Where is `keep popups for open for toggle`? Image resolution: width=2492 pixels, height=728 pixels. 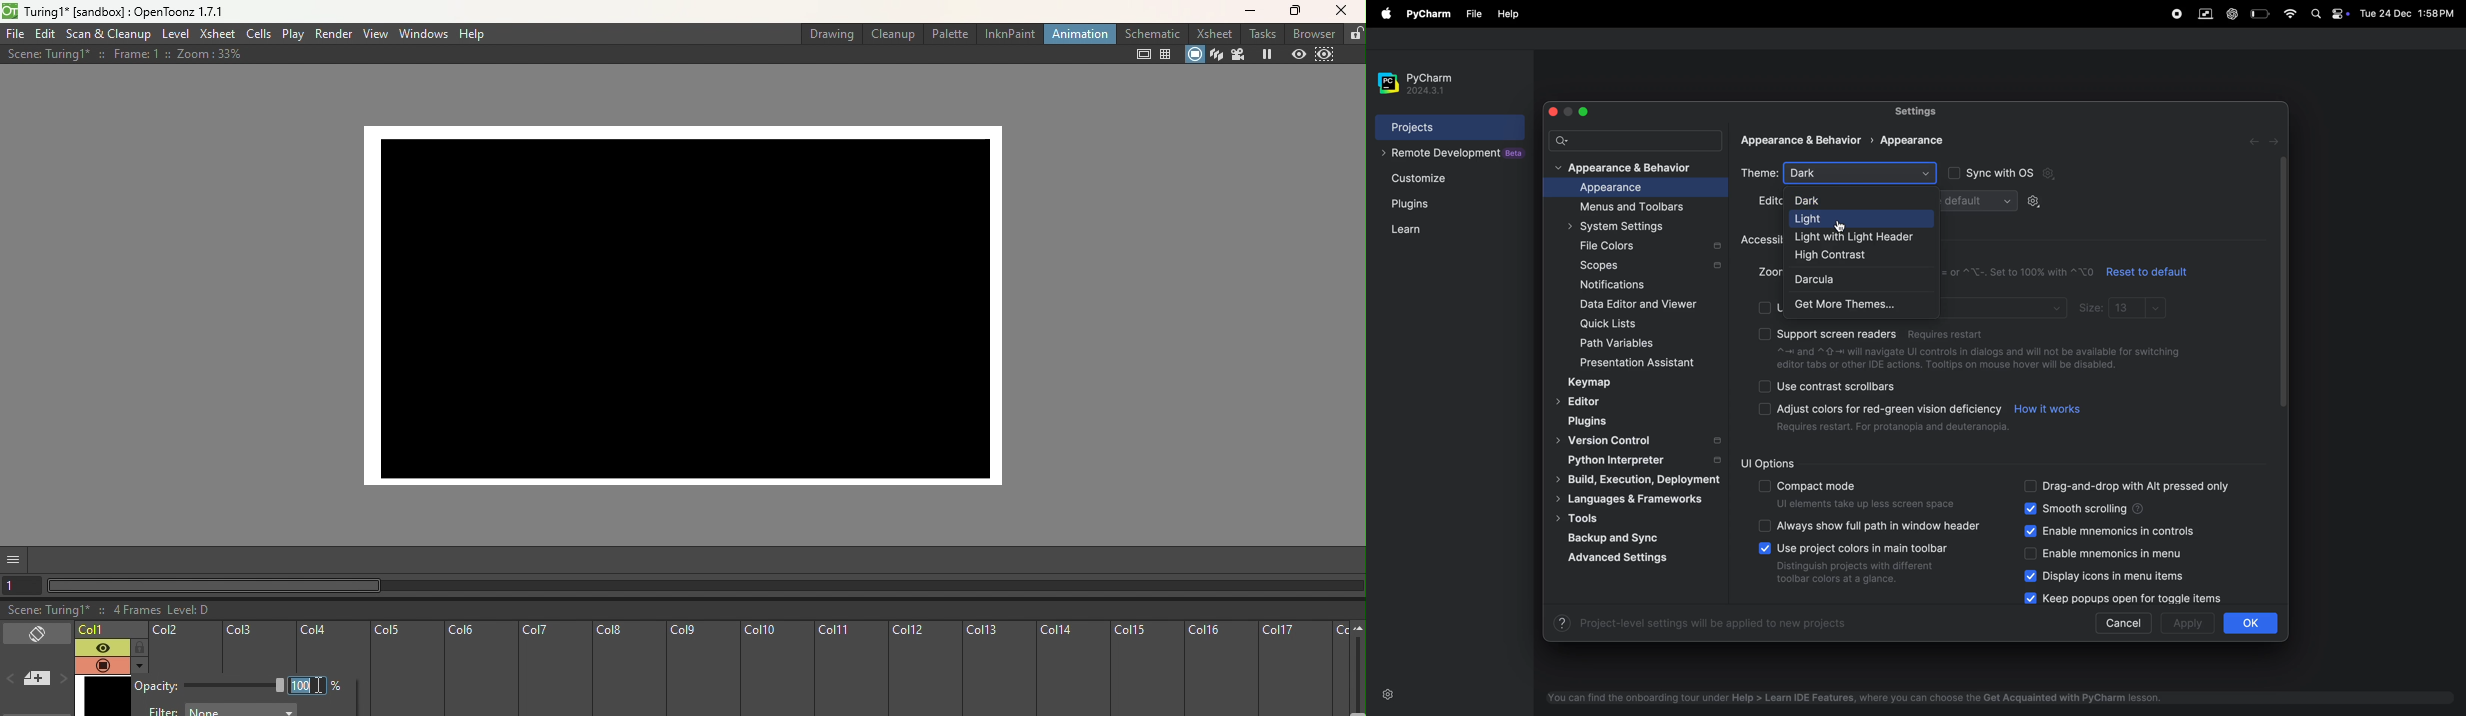 keep popups for open for toggle is located at coordinates (2133, 598).